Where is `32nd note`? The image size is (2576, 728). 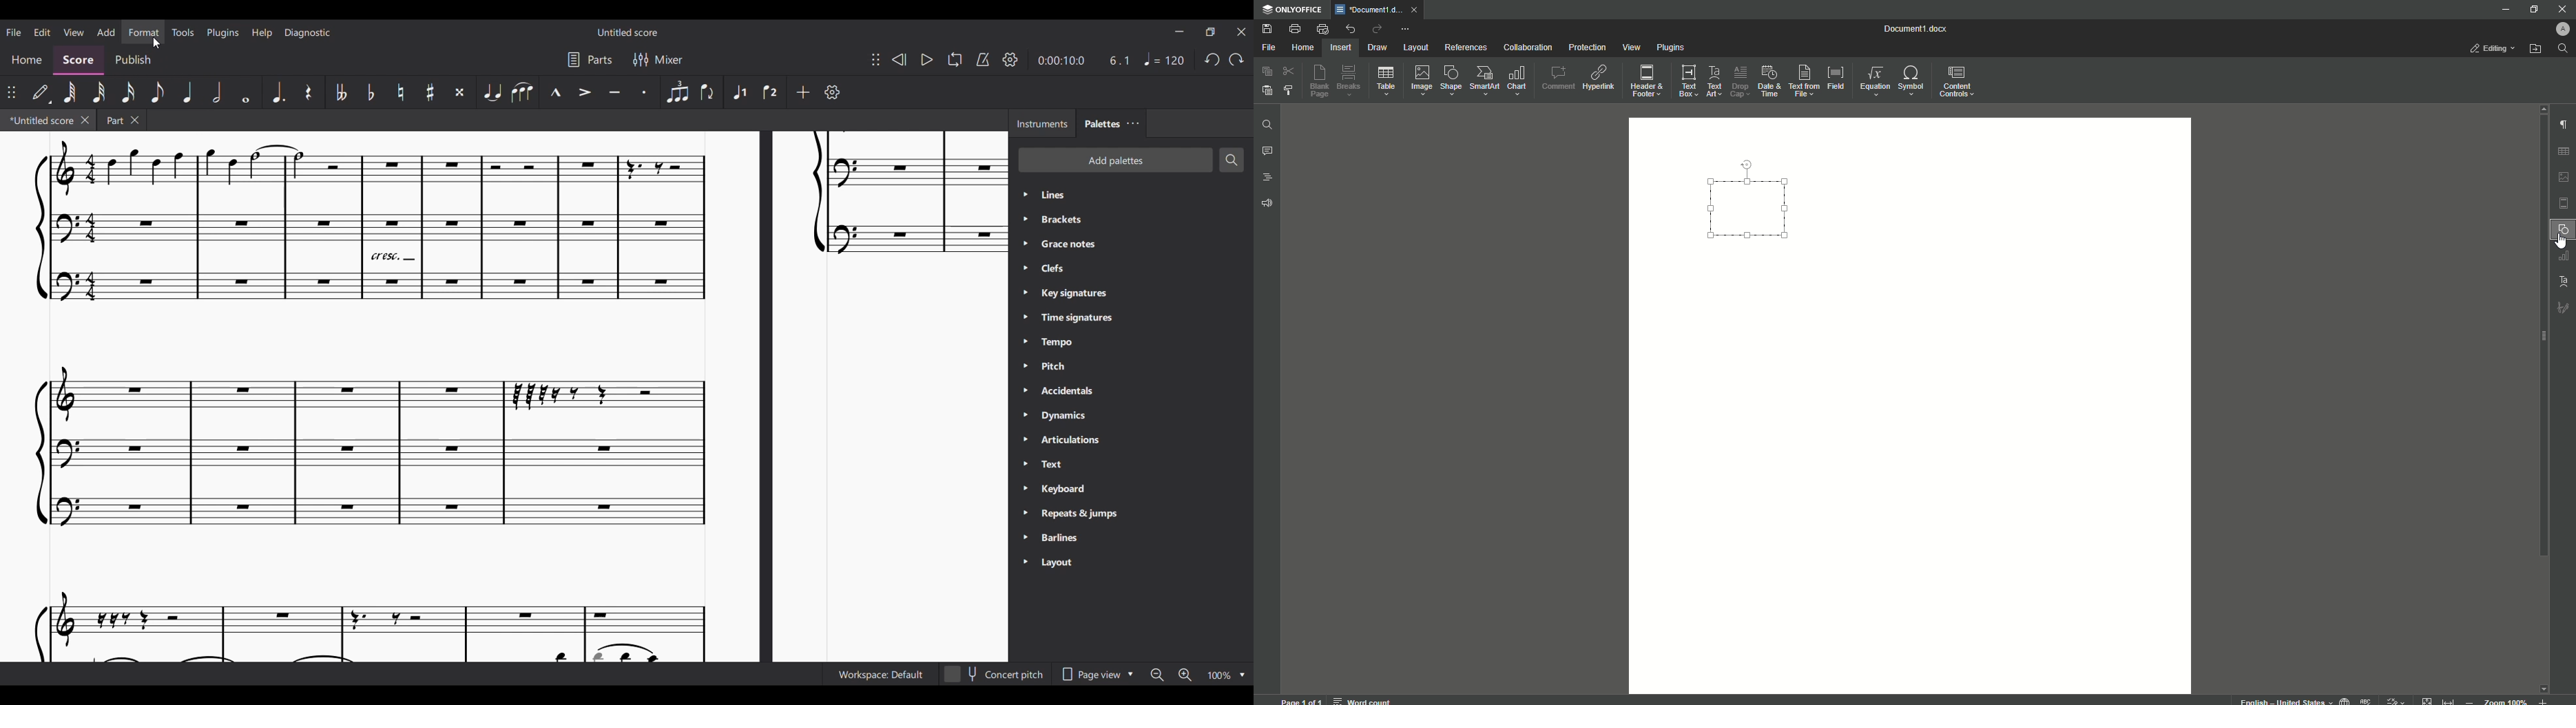 32nd note is located at coordinates (100, 92).